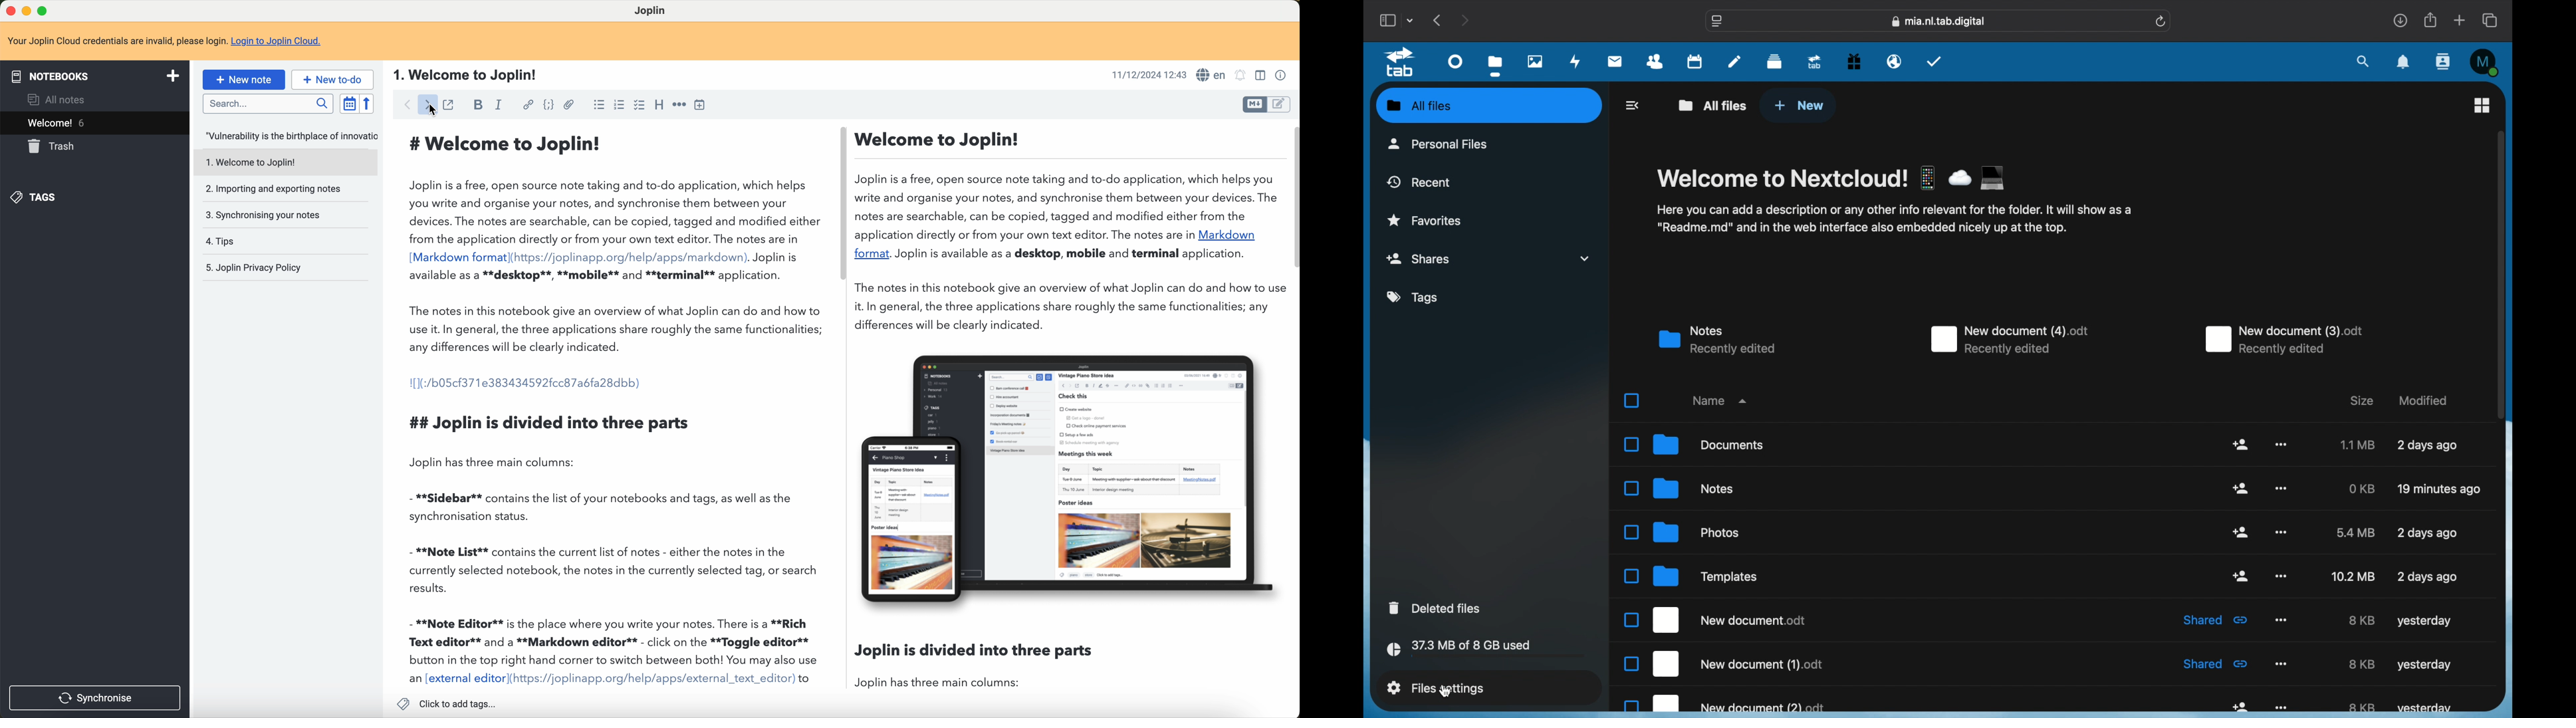 Image resolution: width=2576 pixels, height=728 pixels. Describe the element at coordinates (2214, 620) in the screenshot. I see `shared` at that location.